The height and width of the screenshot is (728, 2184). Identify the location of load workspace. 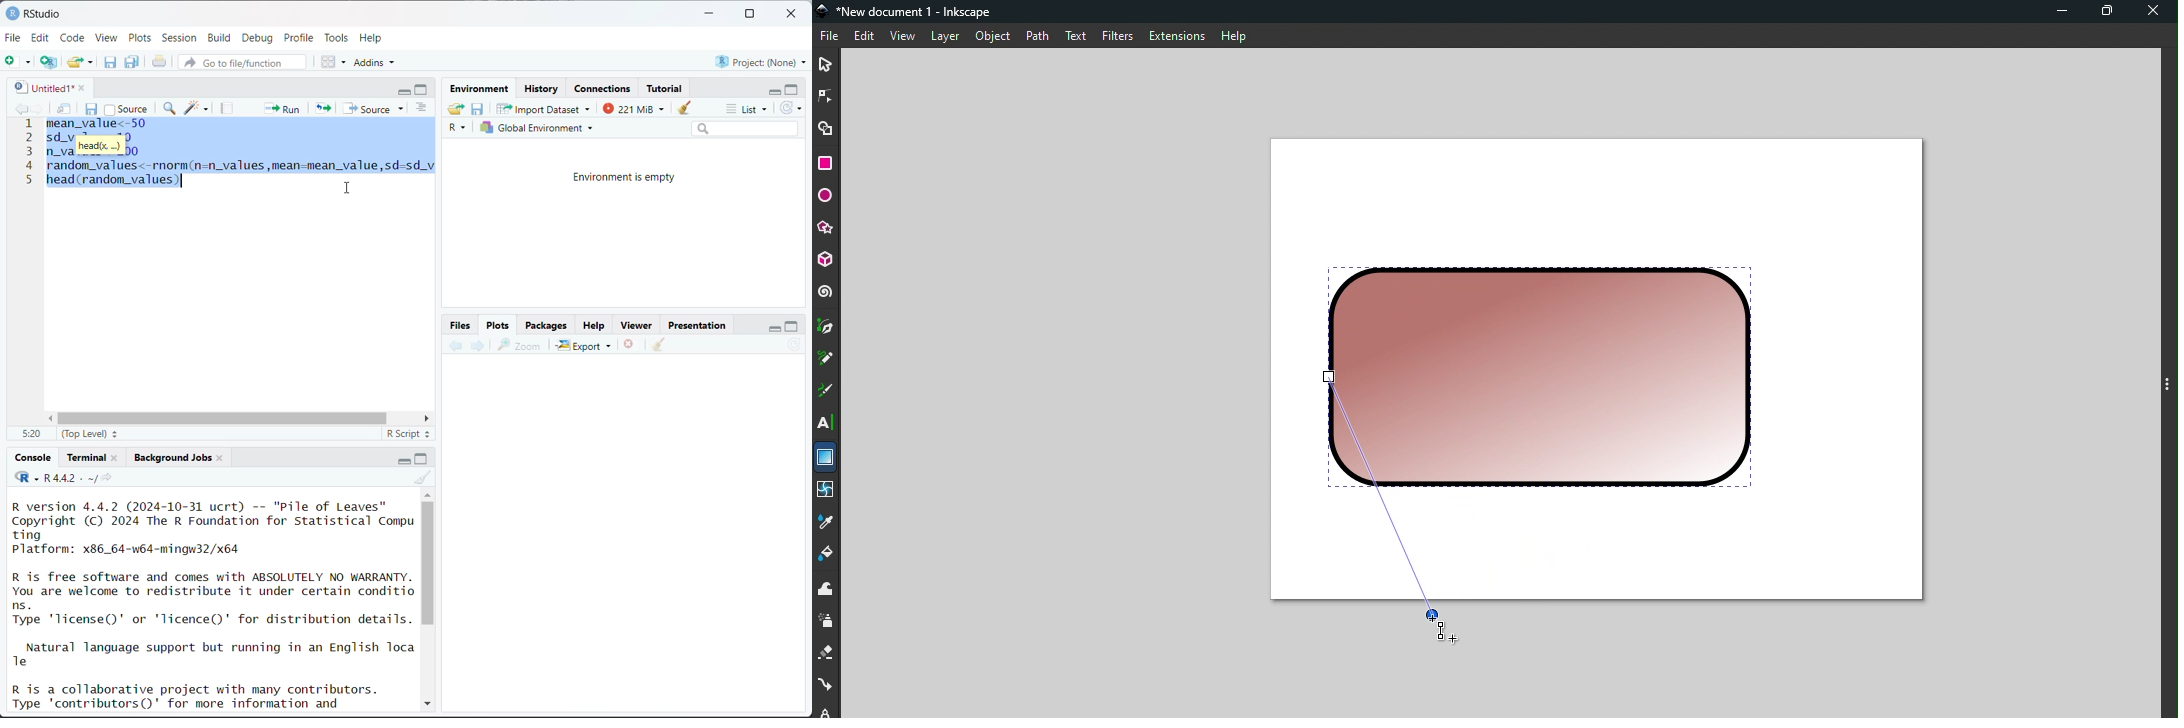
(458, 110).